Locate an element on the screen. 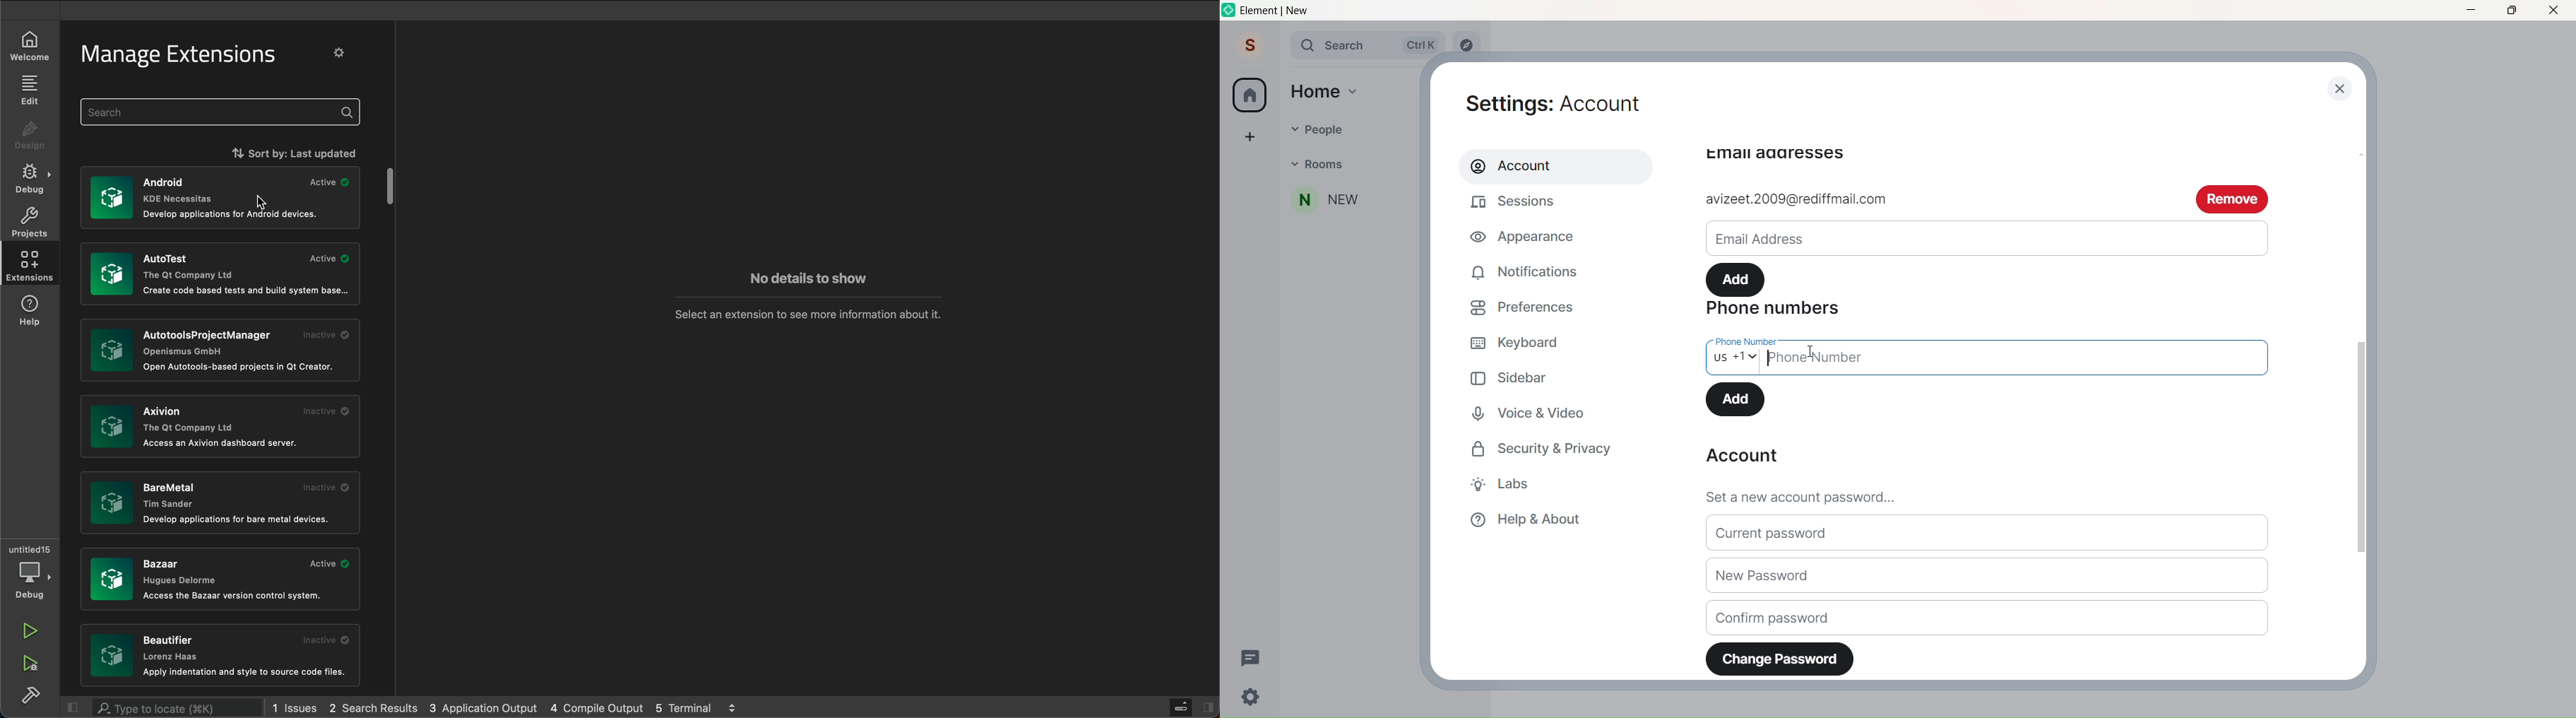 This screenshot has width=2576, height=728. Sessions is located at coordinates (1524, 203).